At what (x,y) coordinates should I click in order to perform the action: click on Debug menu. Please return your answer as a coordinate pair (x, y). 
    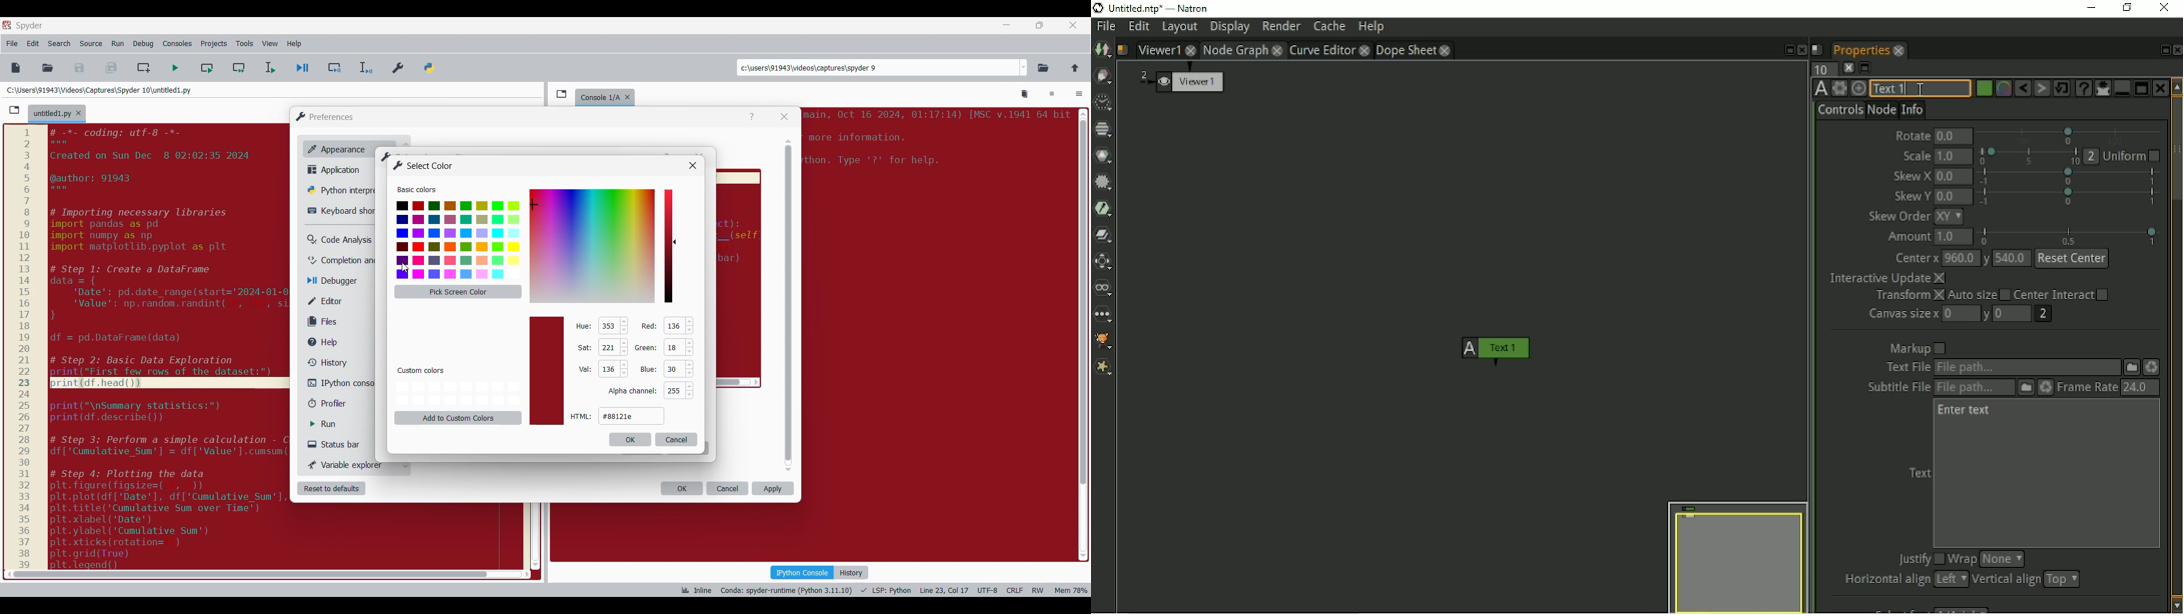
    Looking at the image, I should click on (143, 44).